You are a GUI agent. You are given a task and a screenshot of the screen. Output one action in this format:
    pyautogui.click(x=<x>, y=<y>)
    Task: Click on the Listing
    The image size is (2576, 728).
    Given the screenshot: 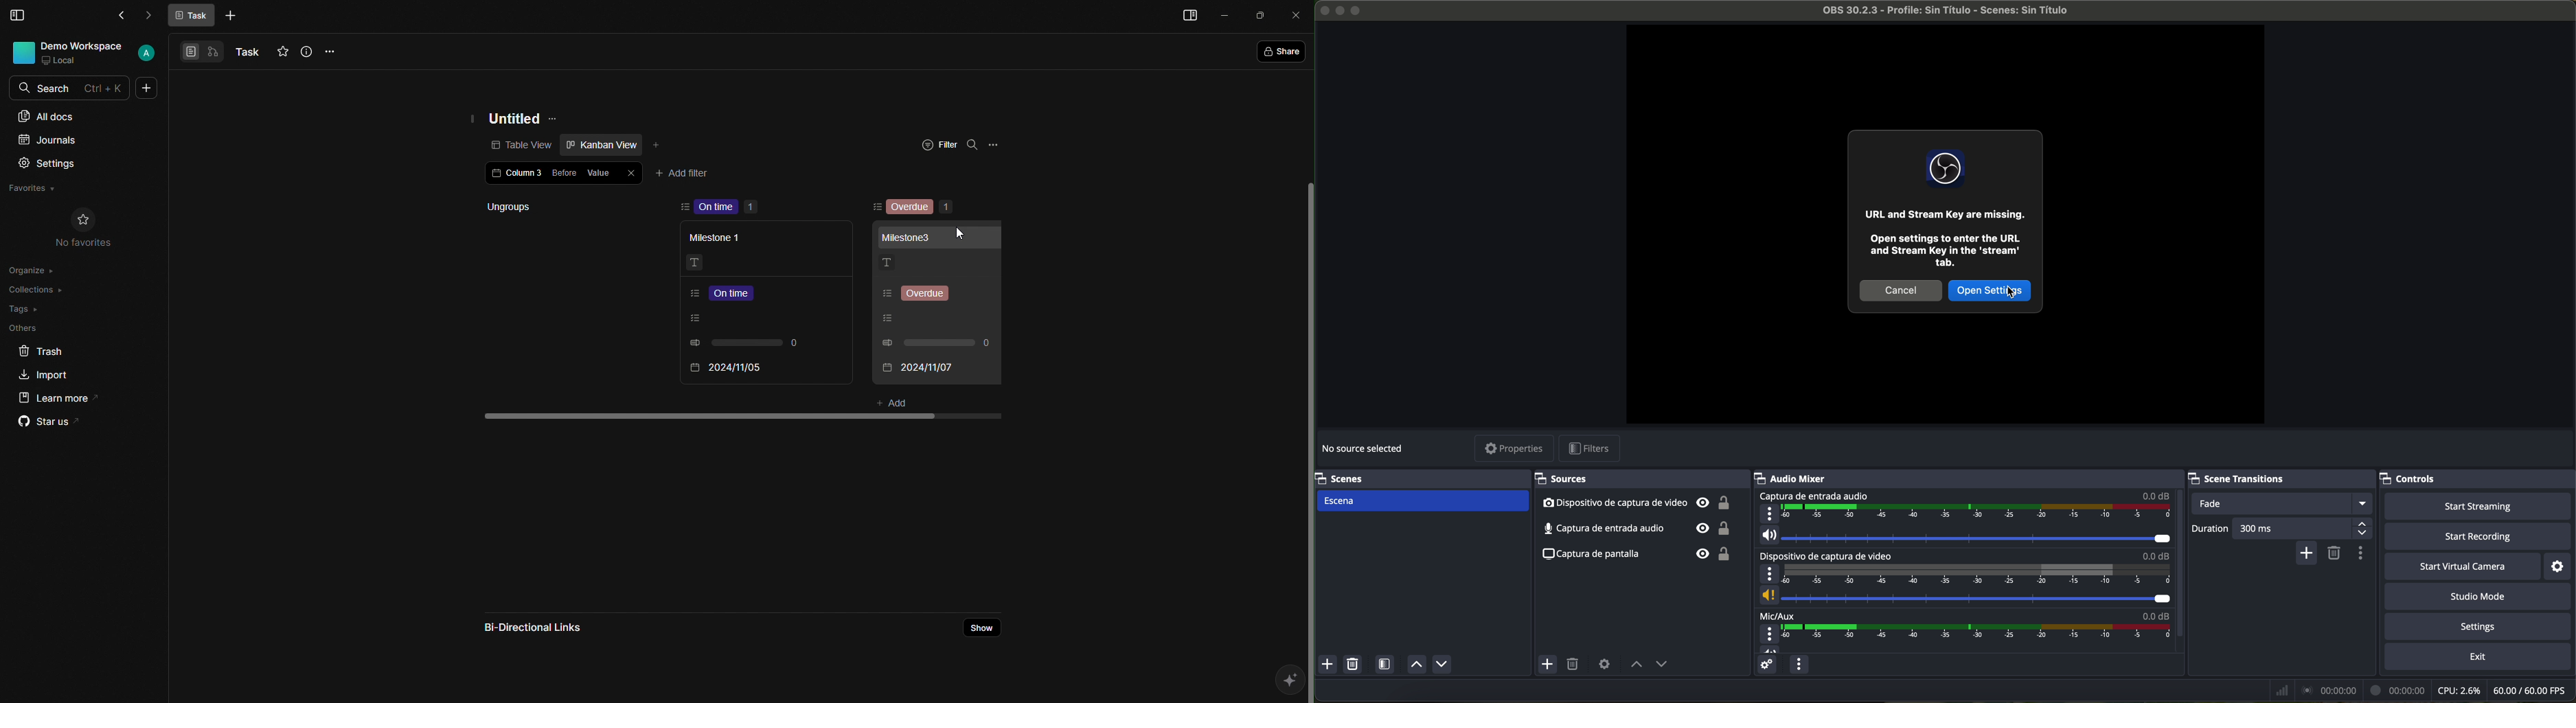 What is the action you would take?
    pyautogui.click(x=740, y=318)
    